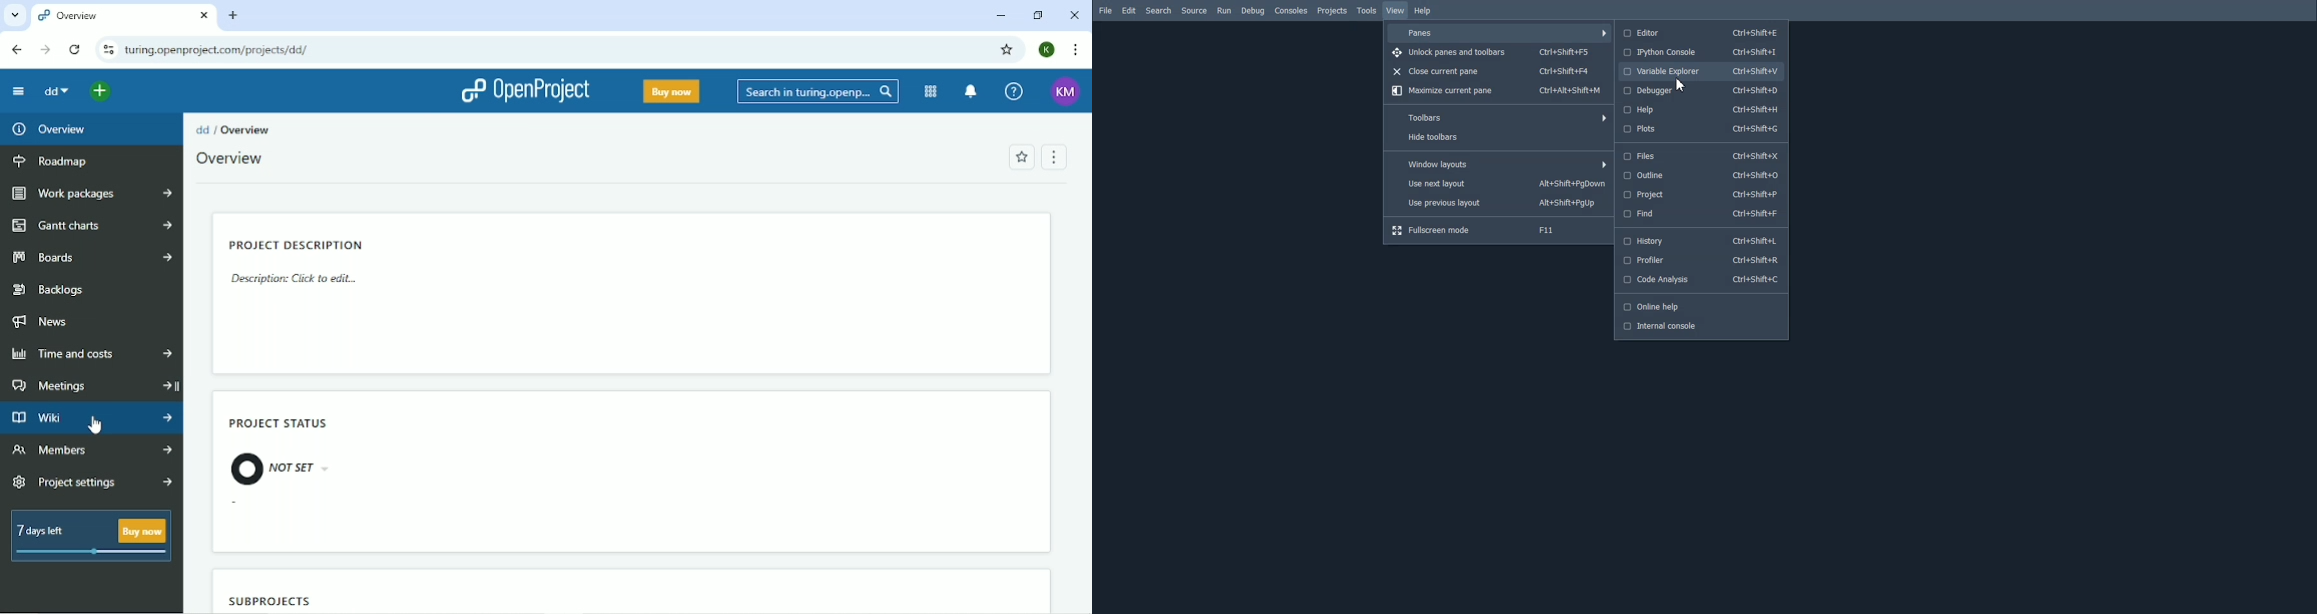 Image resolution: width=2324 pixels, height=616 pixels. Describe the element at coordinates (1194, 11) in the screenshot. I see `Source` at that location.